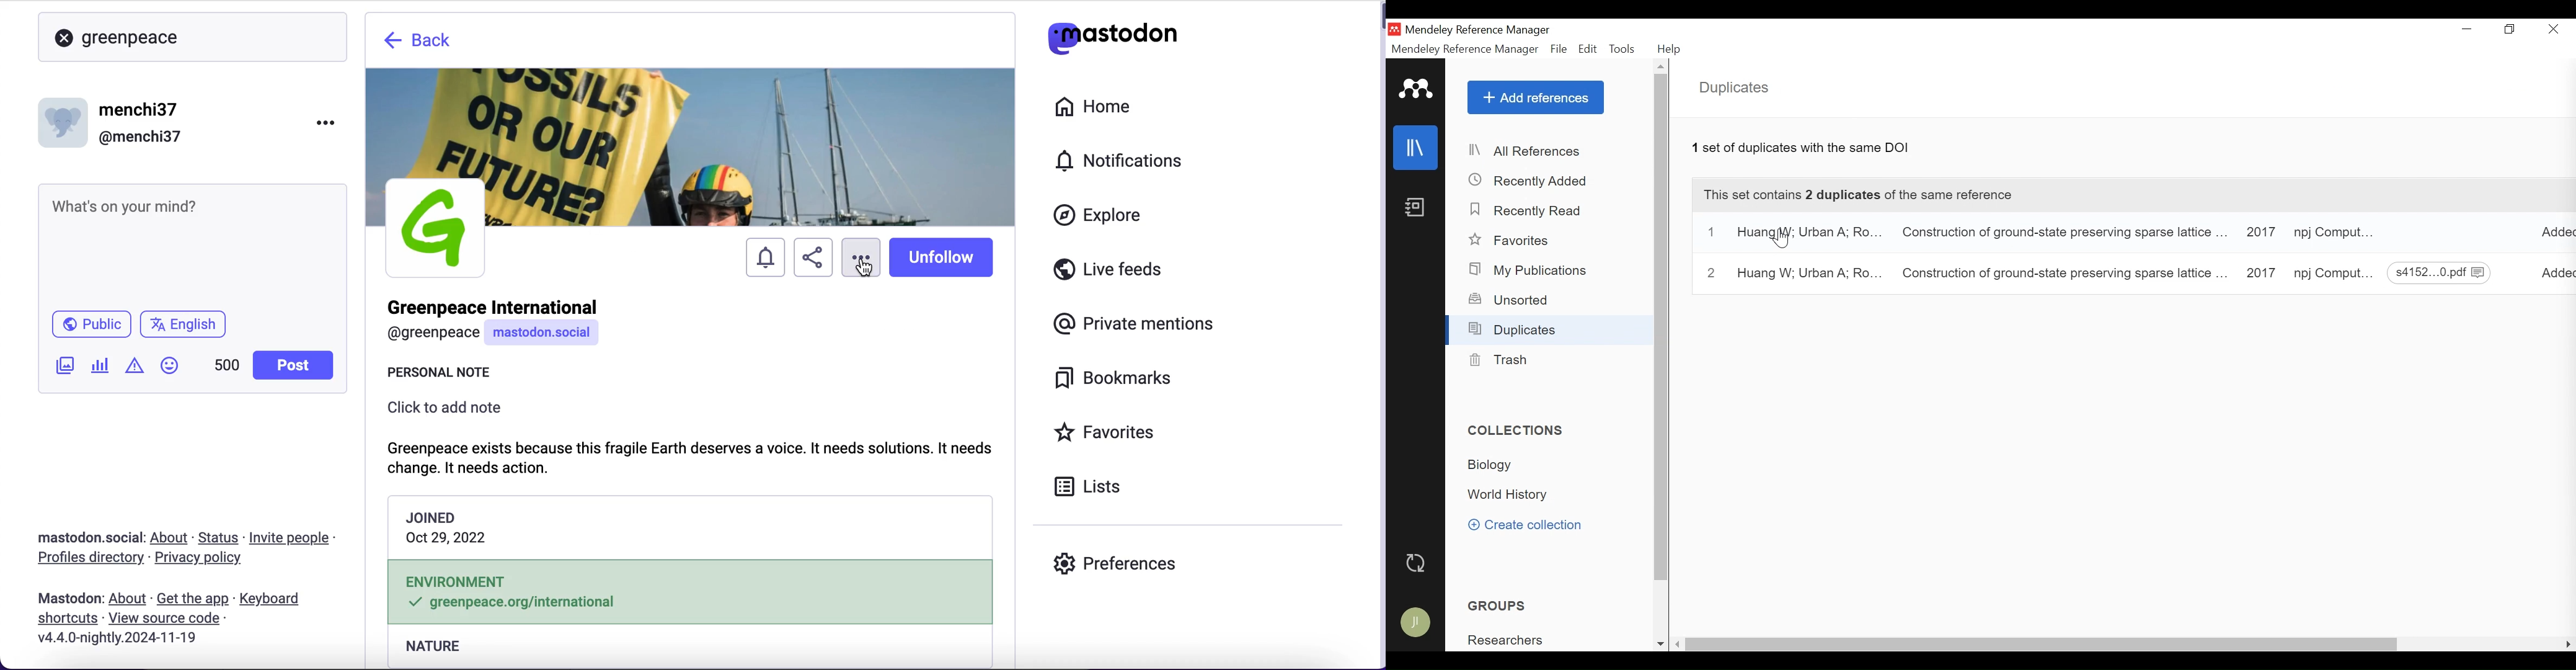  I want to click on Year, so click(2259, 233).